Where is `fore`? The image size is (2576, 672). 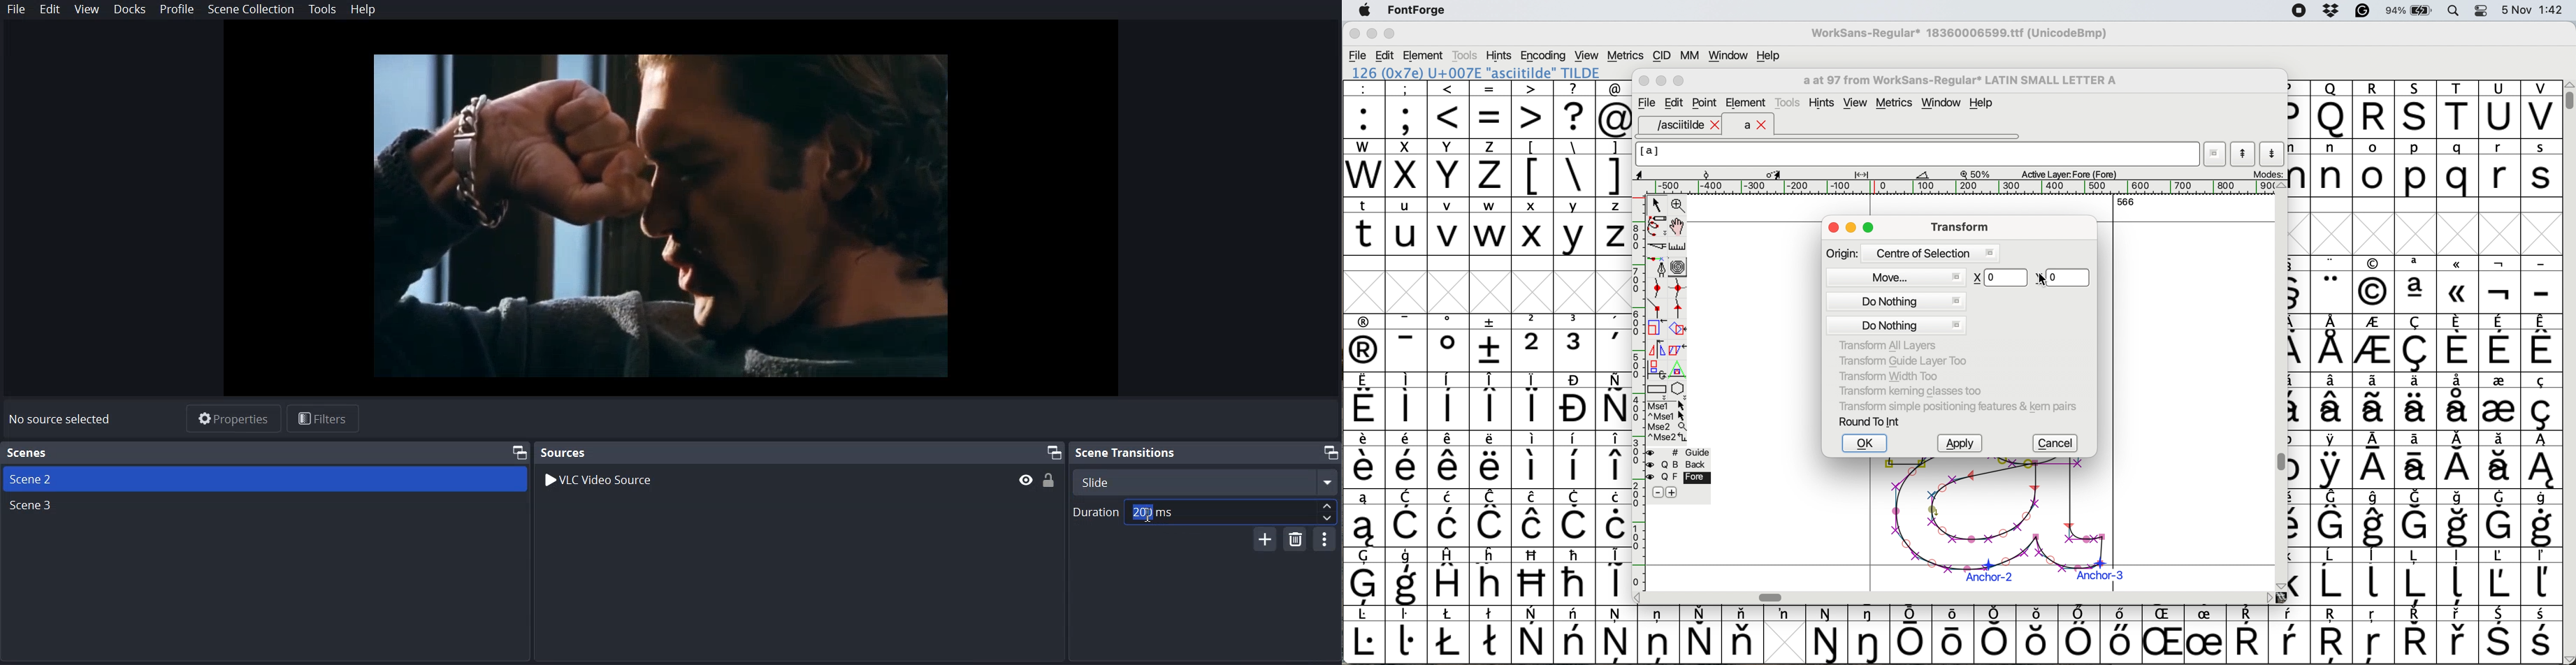 fore is located at coordinates (1679, 478).